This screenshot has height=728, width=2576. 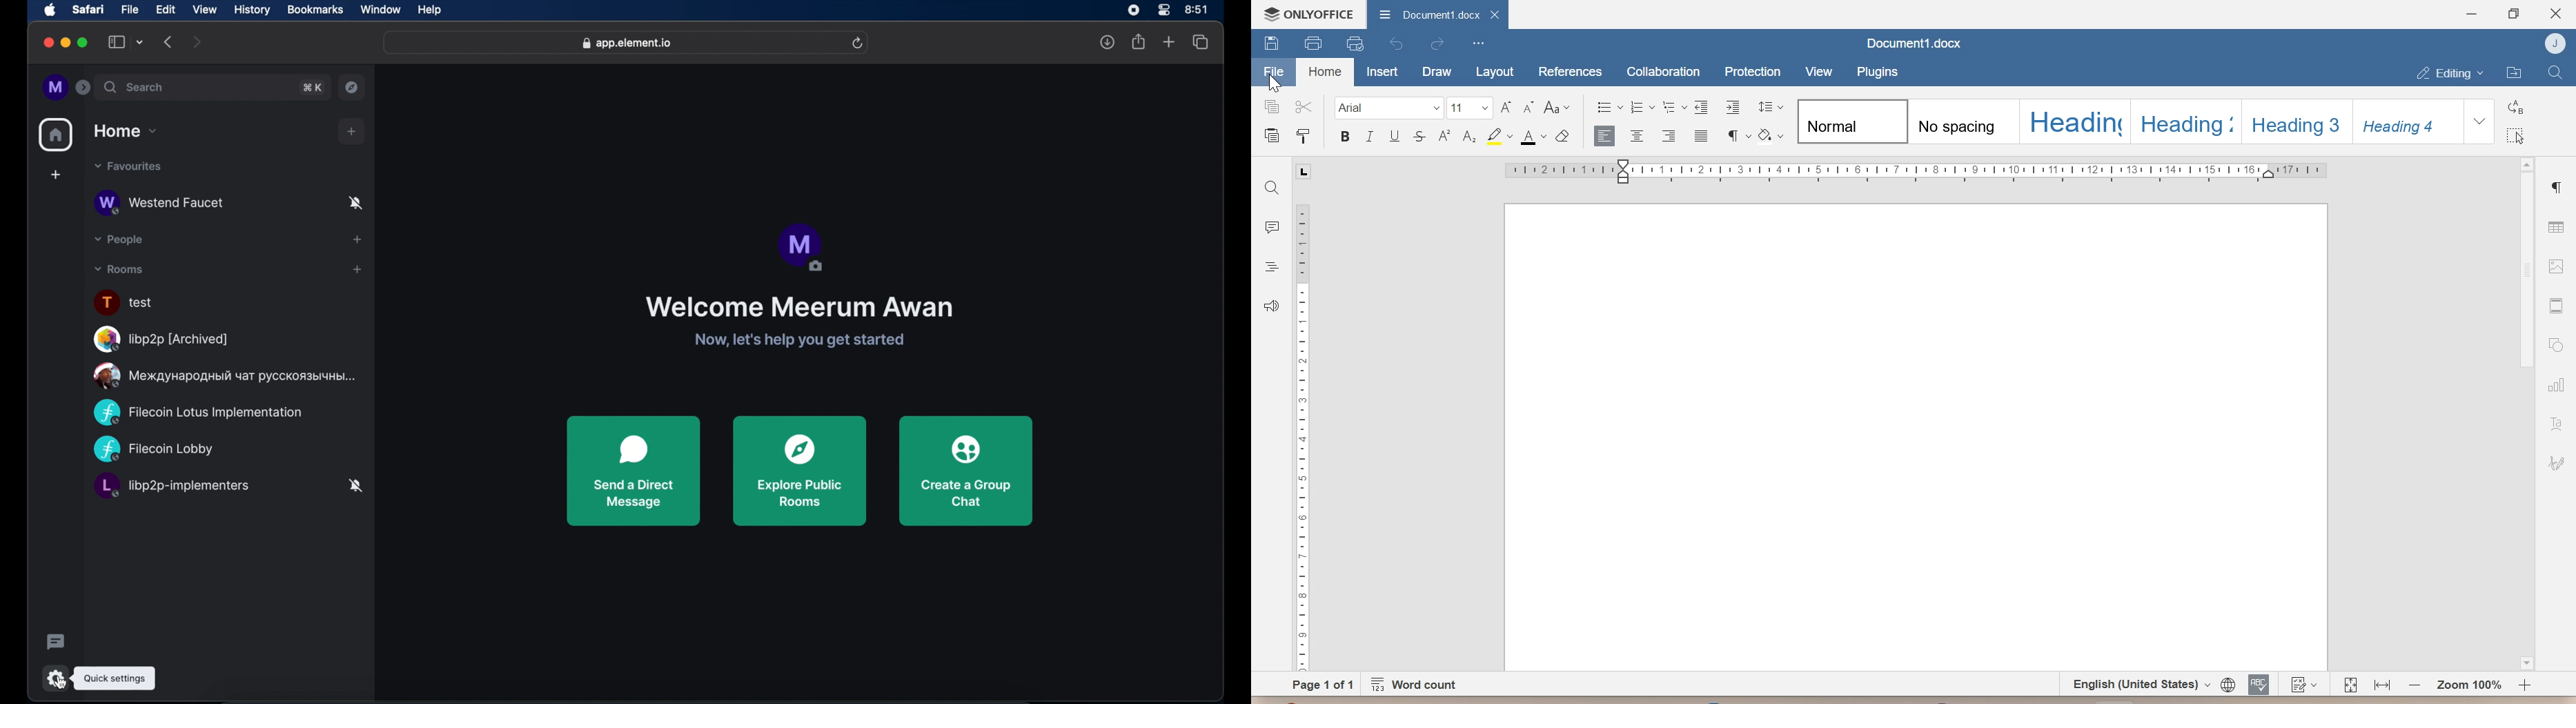 I want to click on File, so click(x=1275, y=68).